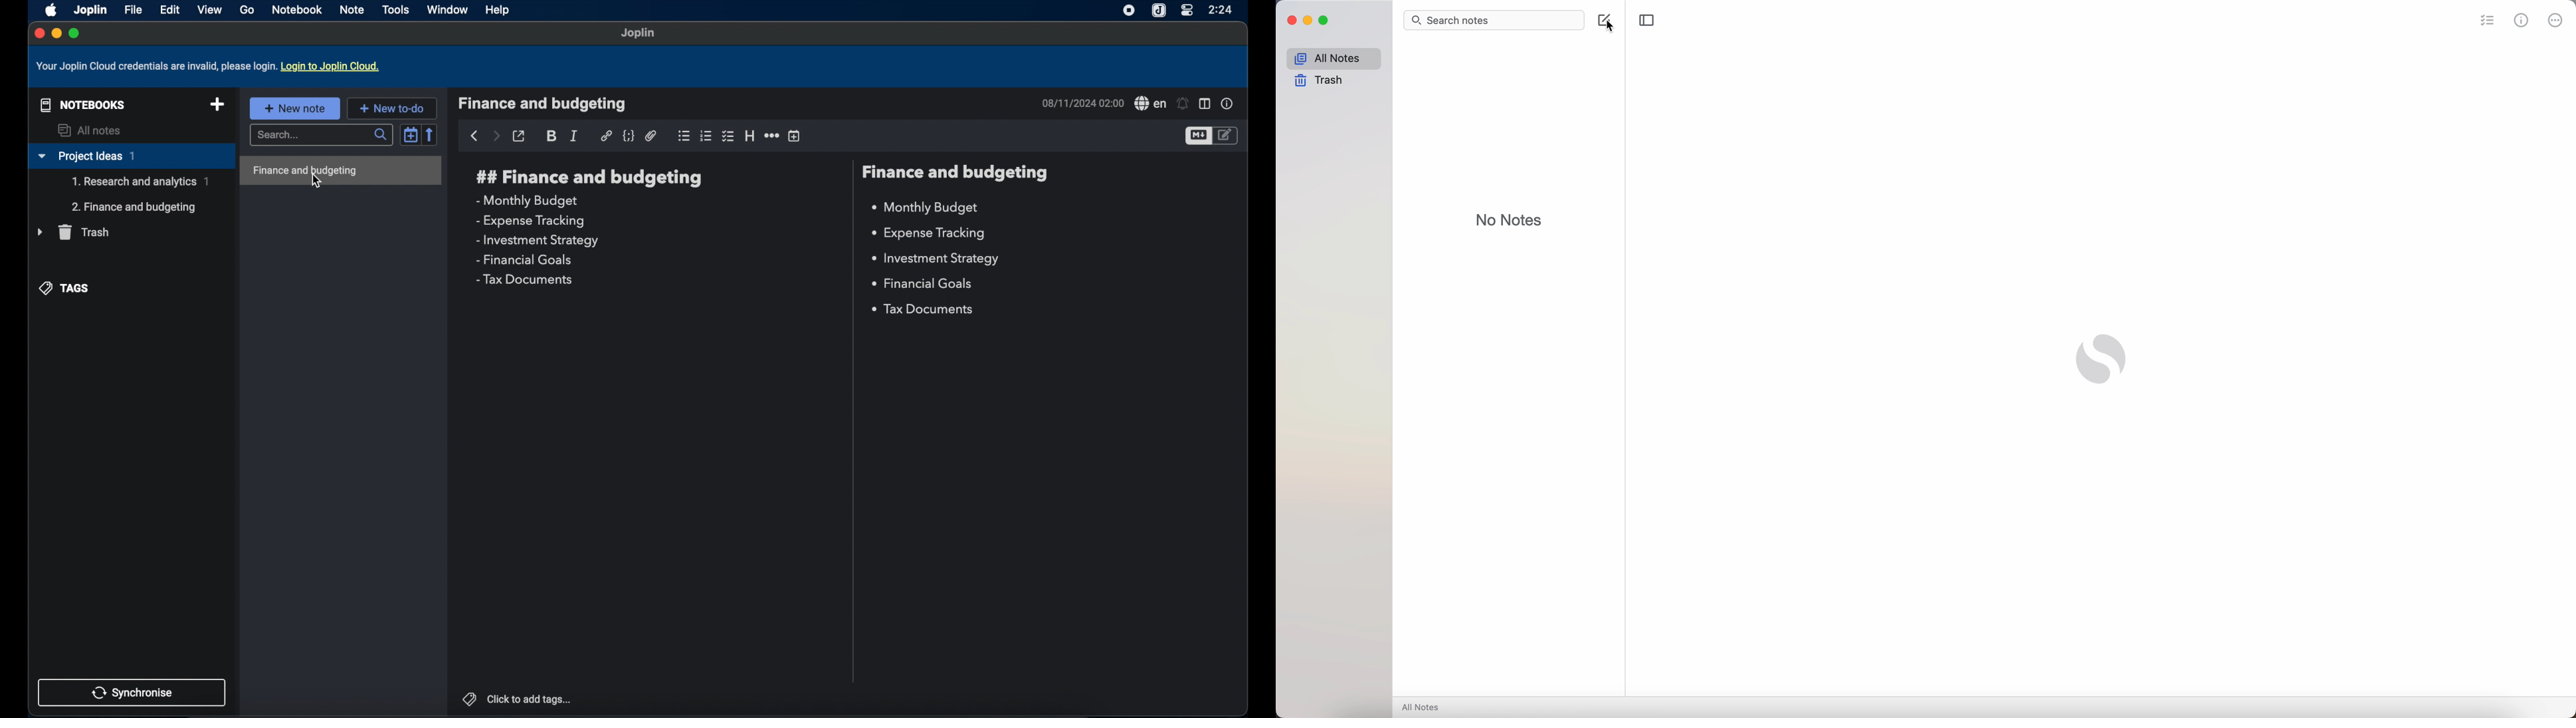 The width and height of the screenshot is (2576, 728). I want to click on monthly budget, so click(526, 201).